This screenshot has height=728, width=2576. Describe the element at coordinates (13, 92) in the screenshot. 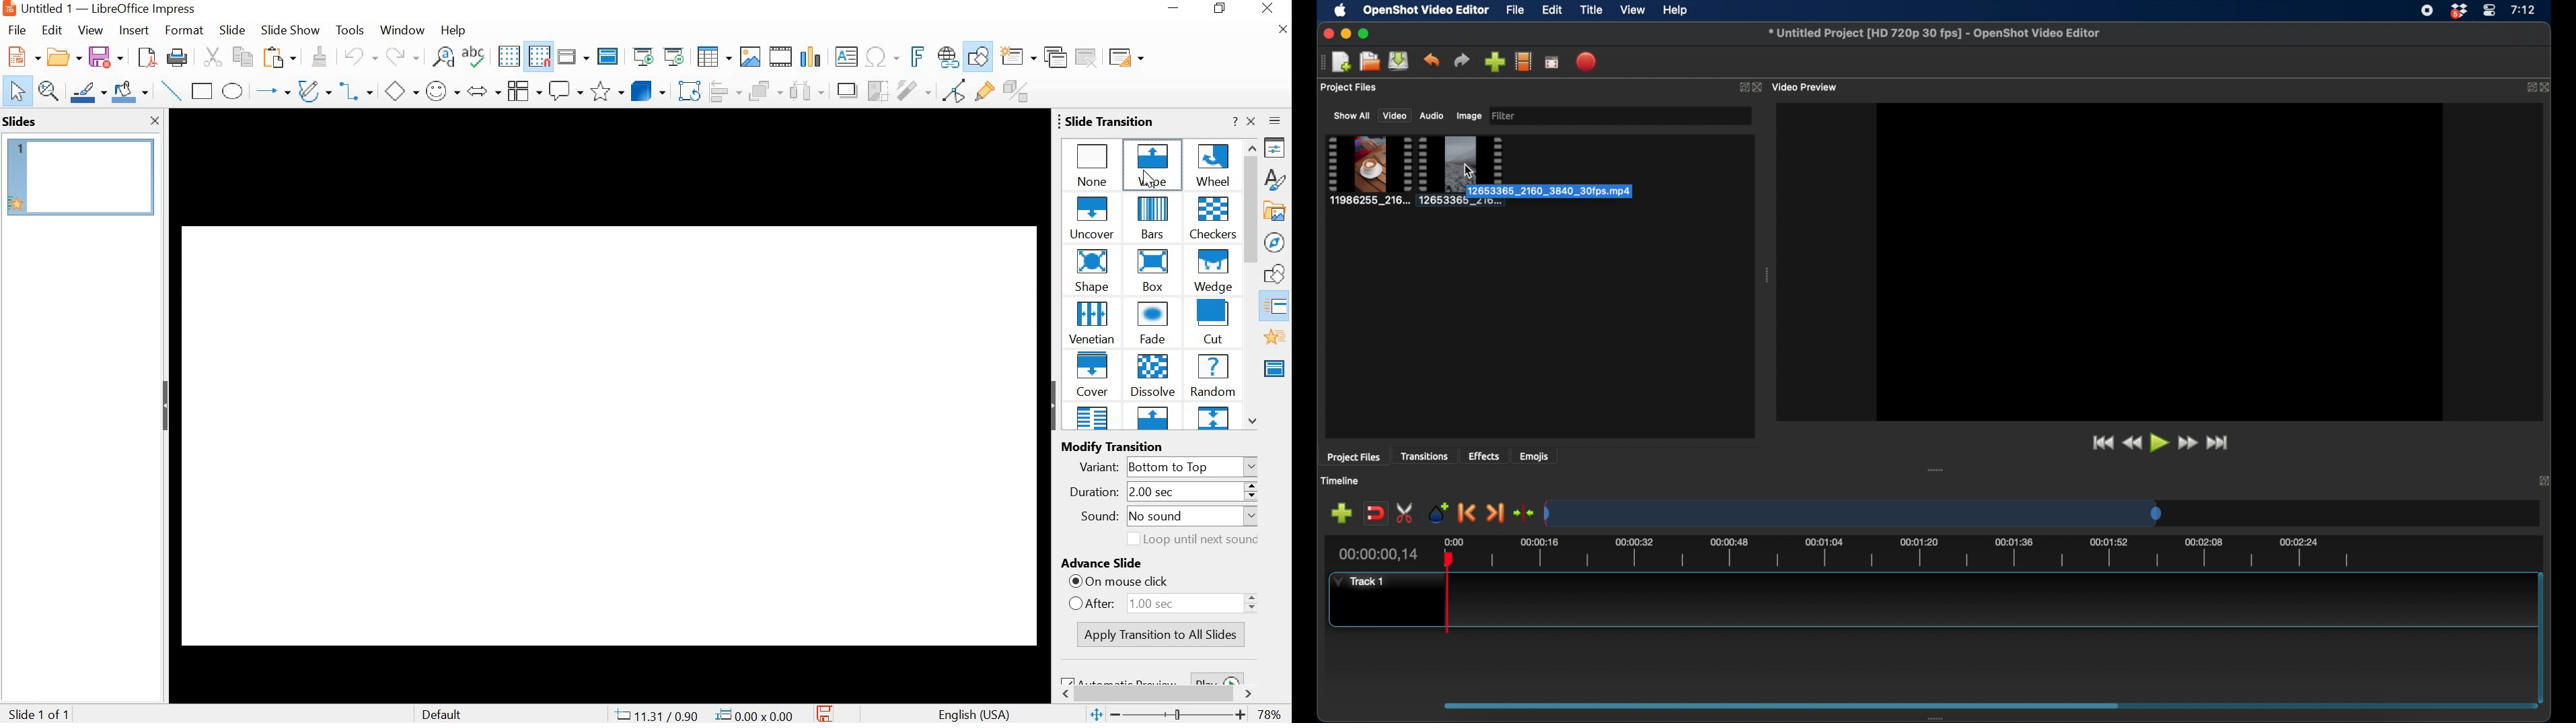

I see `Select` at that location.